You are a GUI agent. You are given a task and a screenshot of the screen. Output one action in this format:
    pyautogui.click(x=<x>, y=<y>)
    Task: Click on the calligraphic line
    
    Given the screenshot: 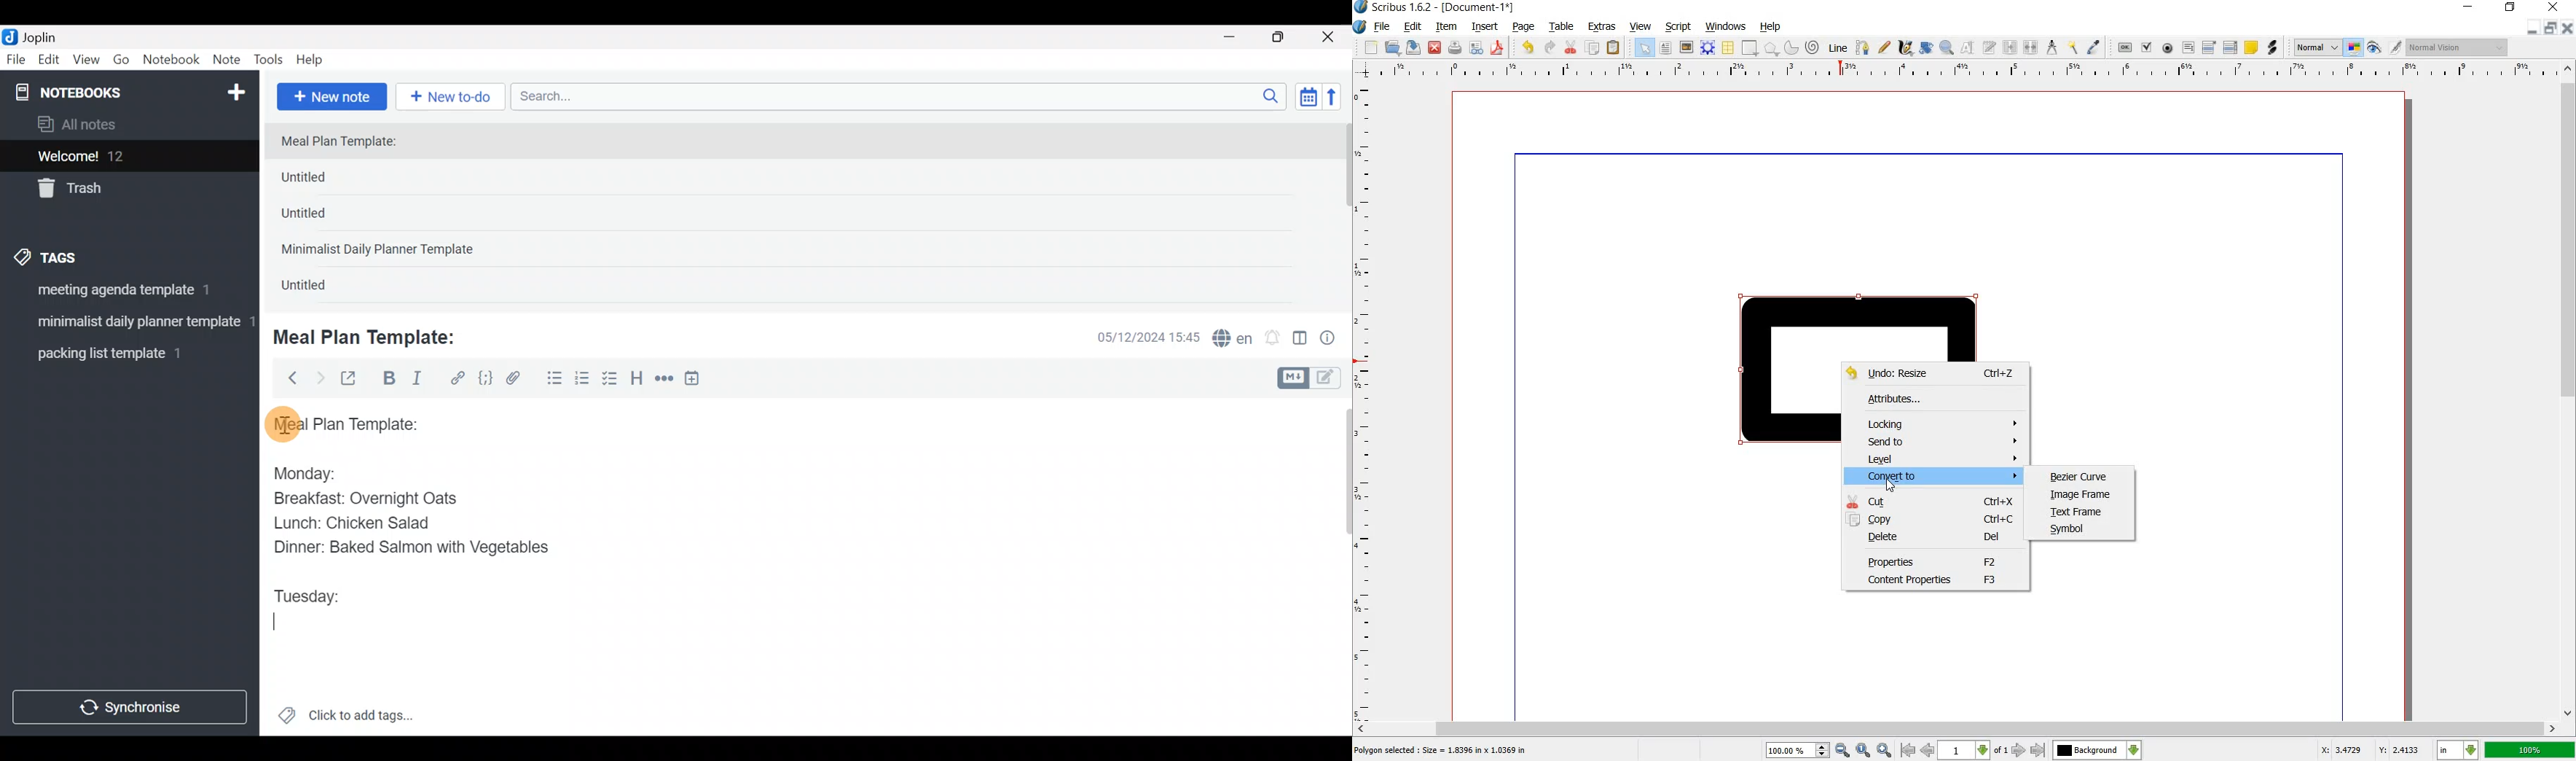 What is the action you would take?
    pyautogui.click(x=1905, y=48)
    